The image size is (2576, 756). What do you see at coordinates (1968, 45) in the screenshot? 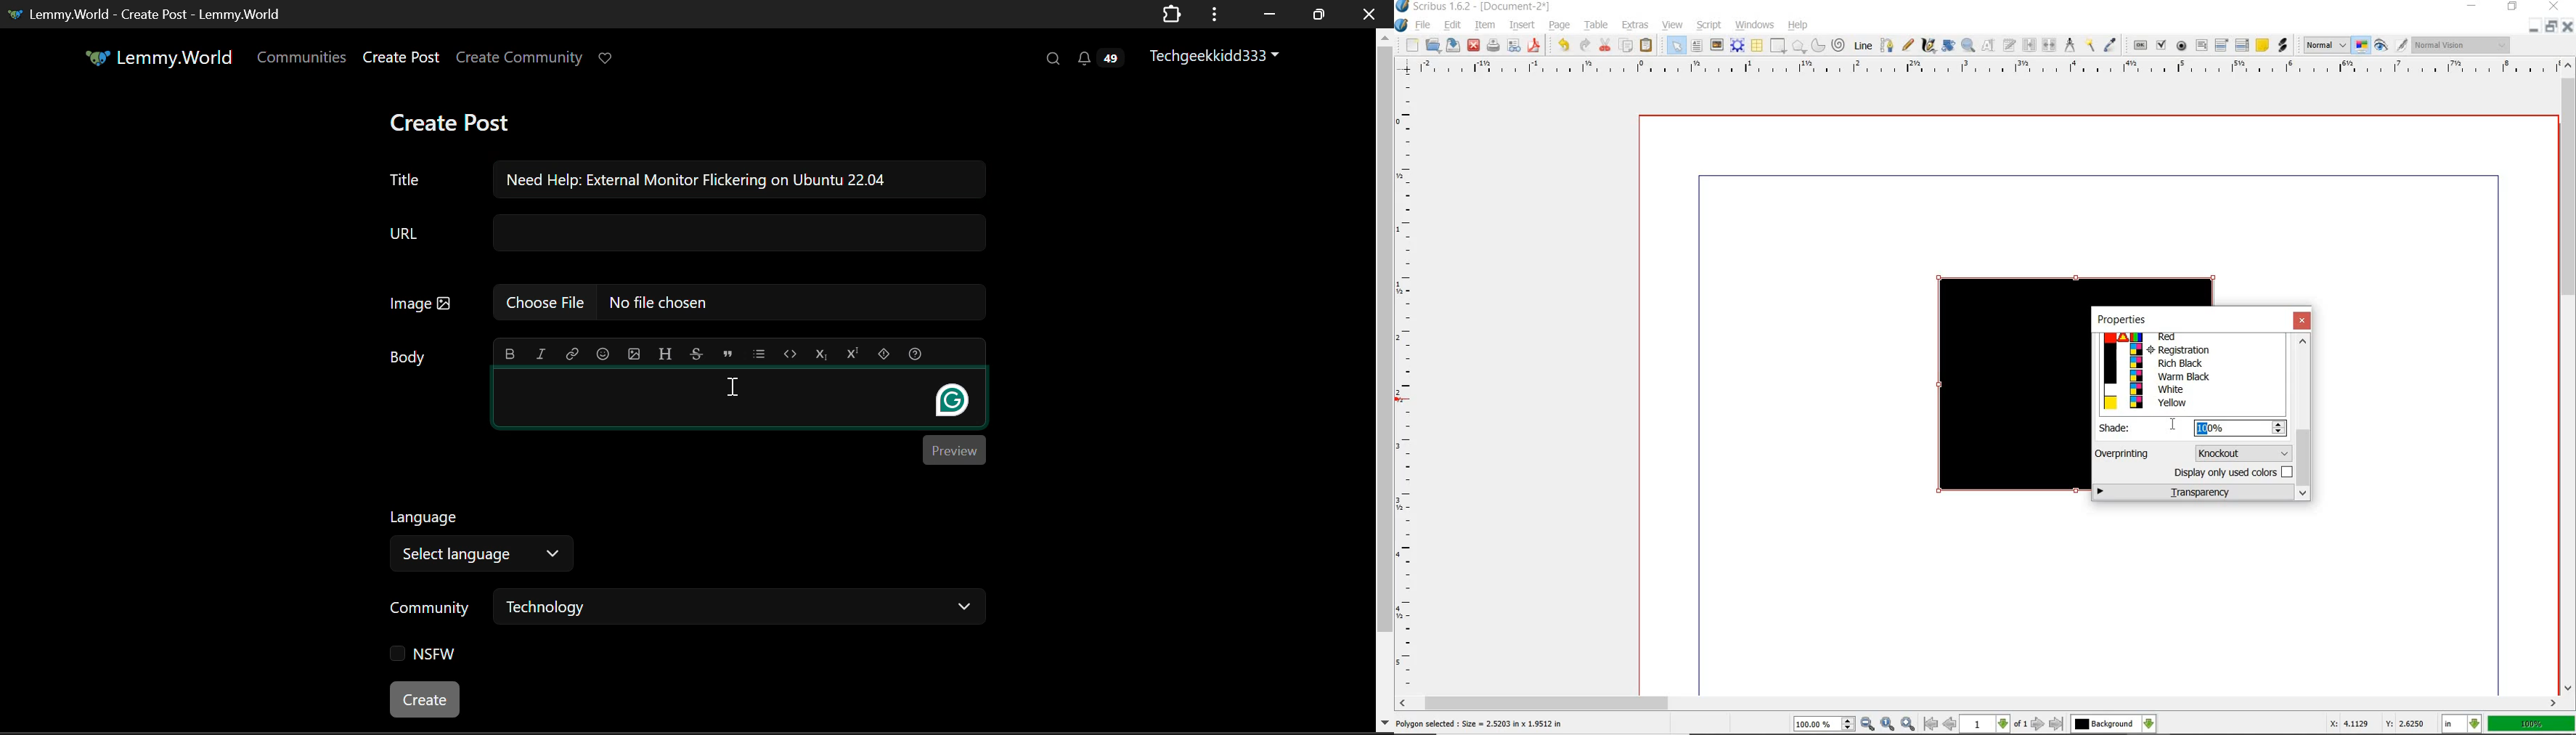
I see `zoom in or out` at bounding box center [1968, 45].